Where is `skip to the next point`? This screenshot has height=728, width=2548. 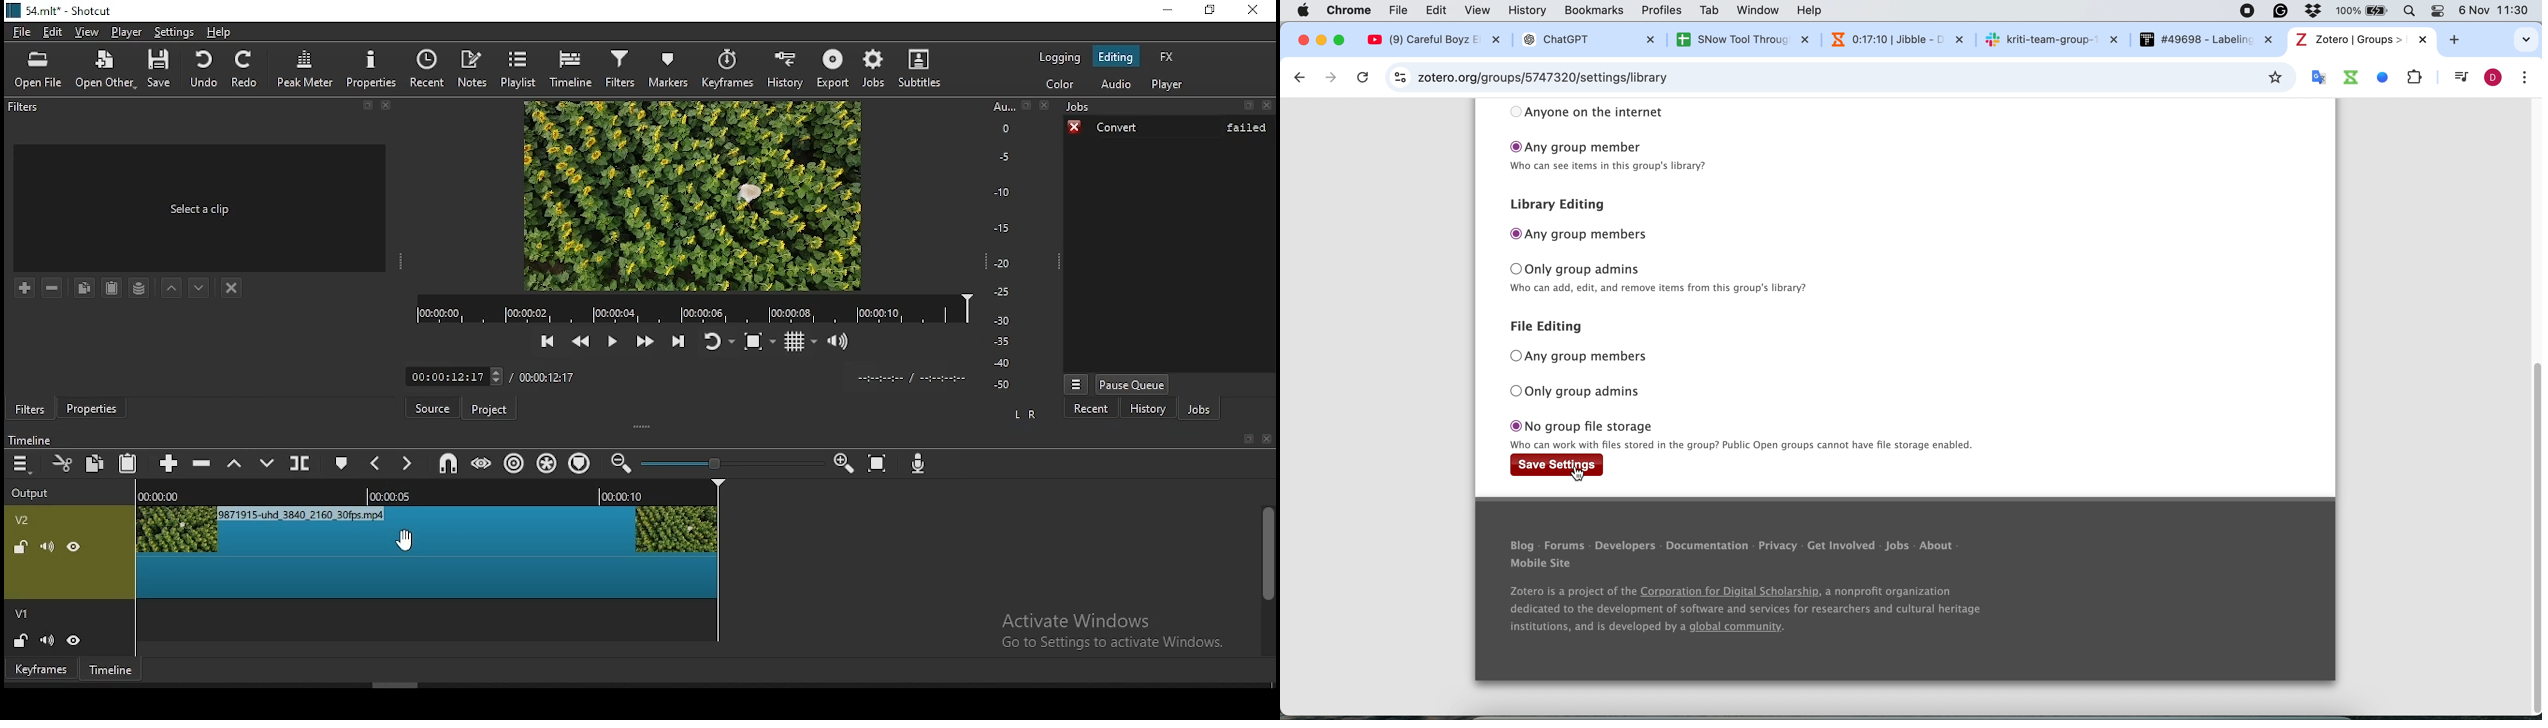 skip to the next point is located at coordinates (682, 343).